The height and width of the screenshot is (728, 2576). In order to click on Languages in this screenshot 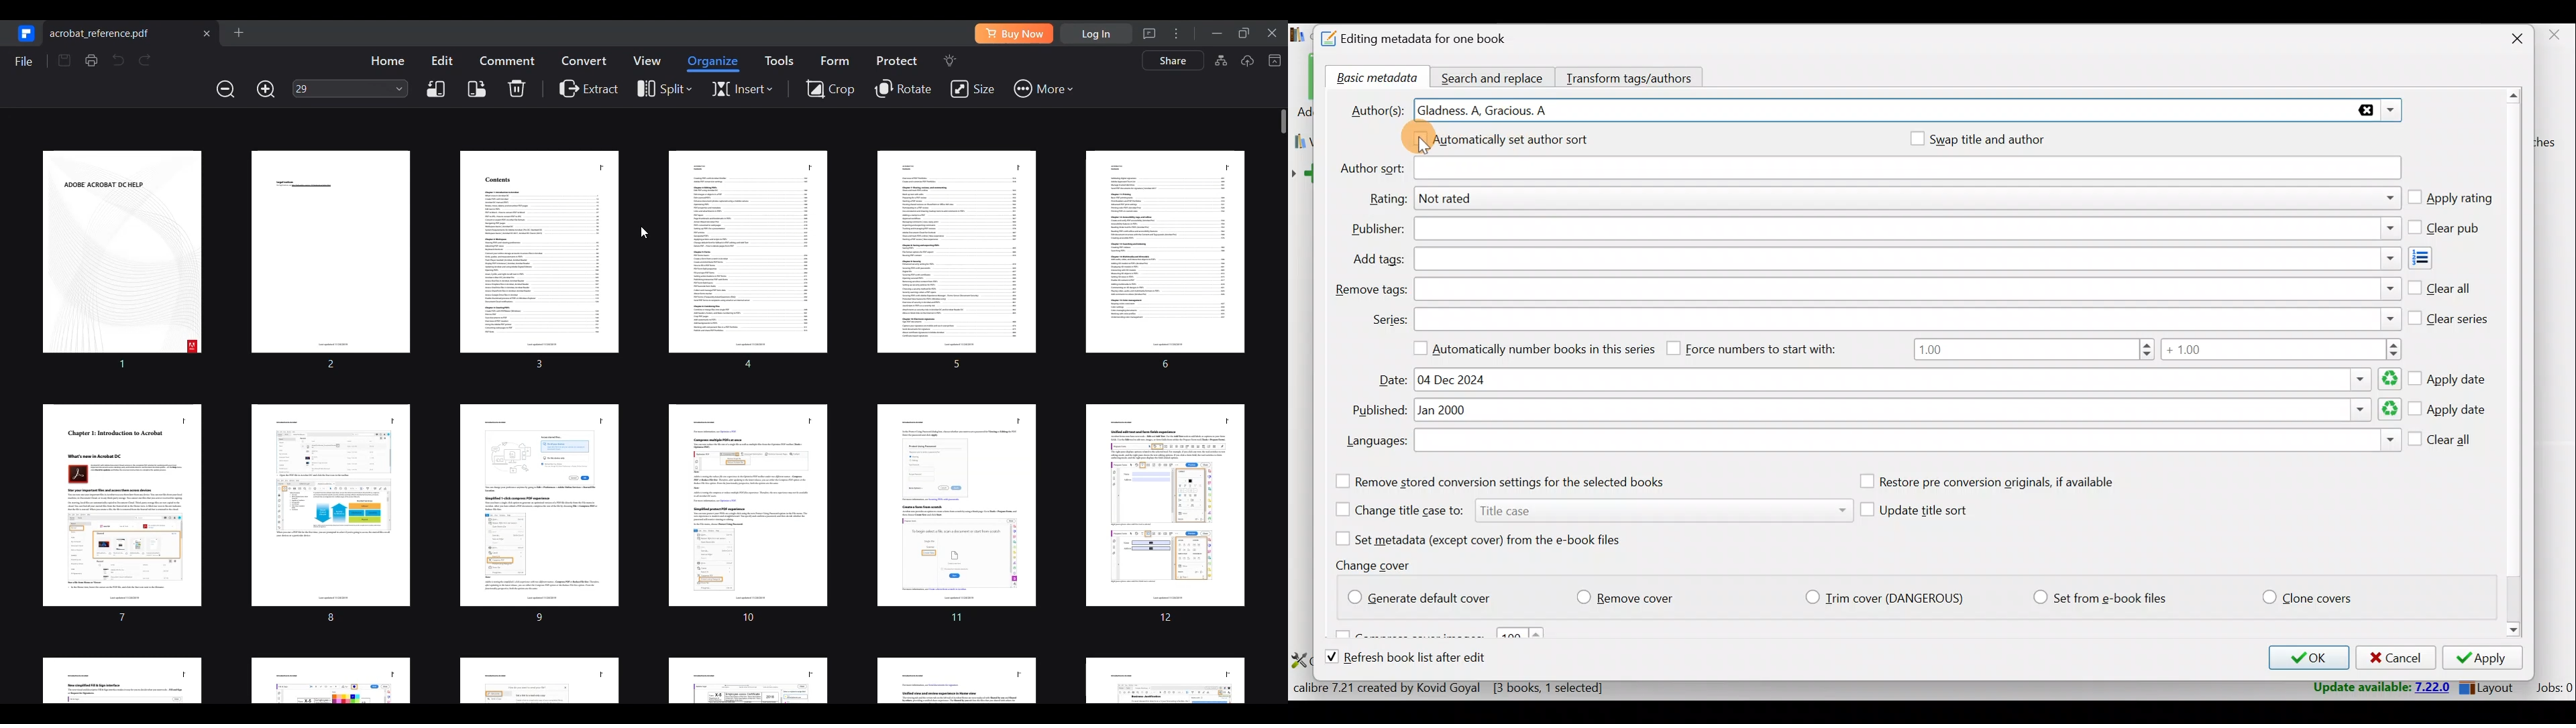, I will do `click(1907, 442)`.